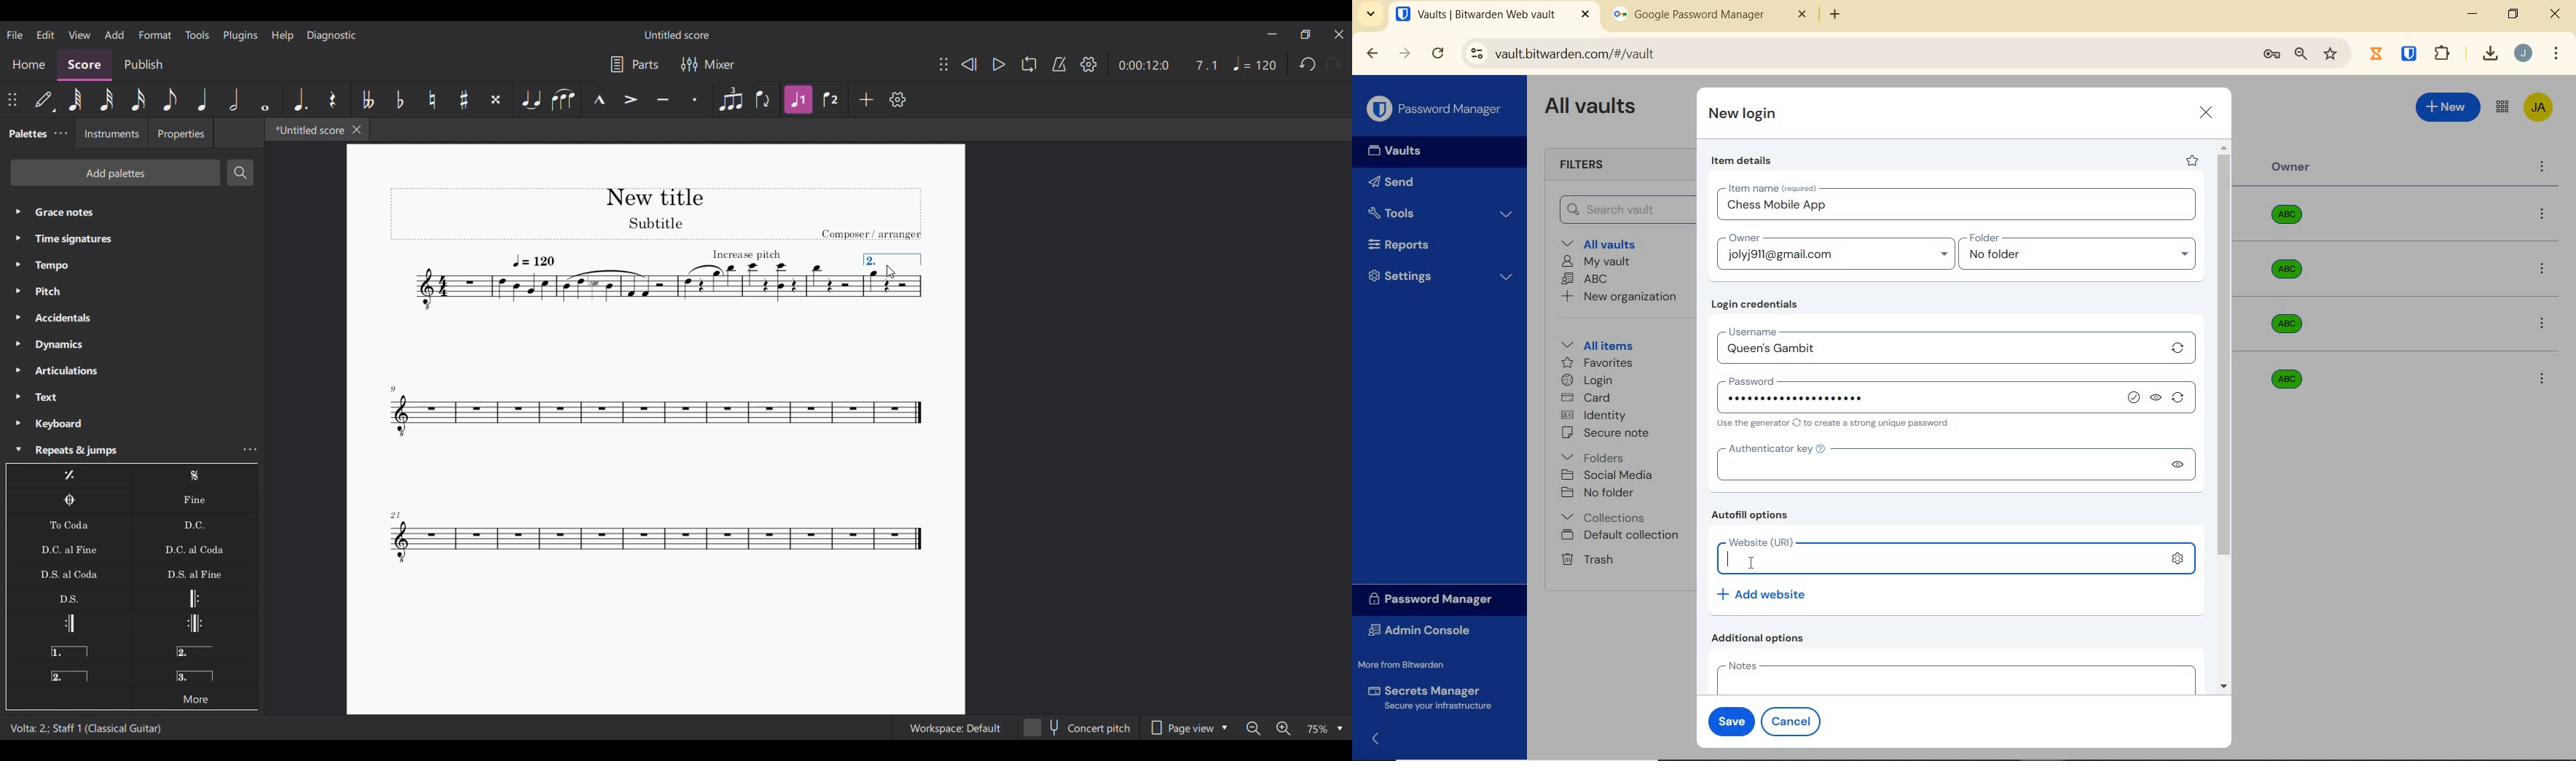 This screenshot has height=784, width=2576. I want to click on Close , so click(357, 130).